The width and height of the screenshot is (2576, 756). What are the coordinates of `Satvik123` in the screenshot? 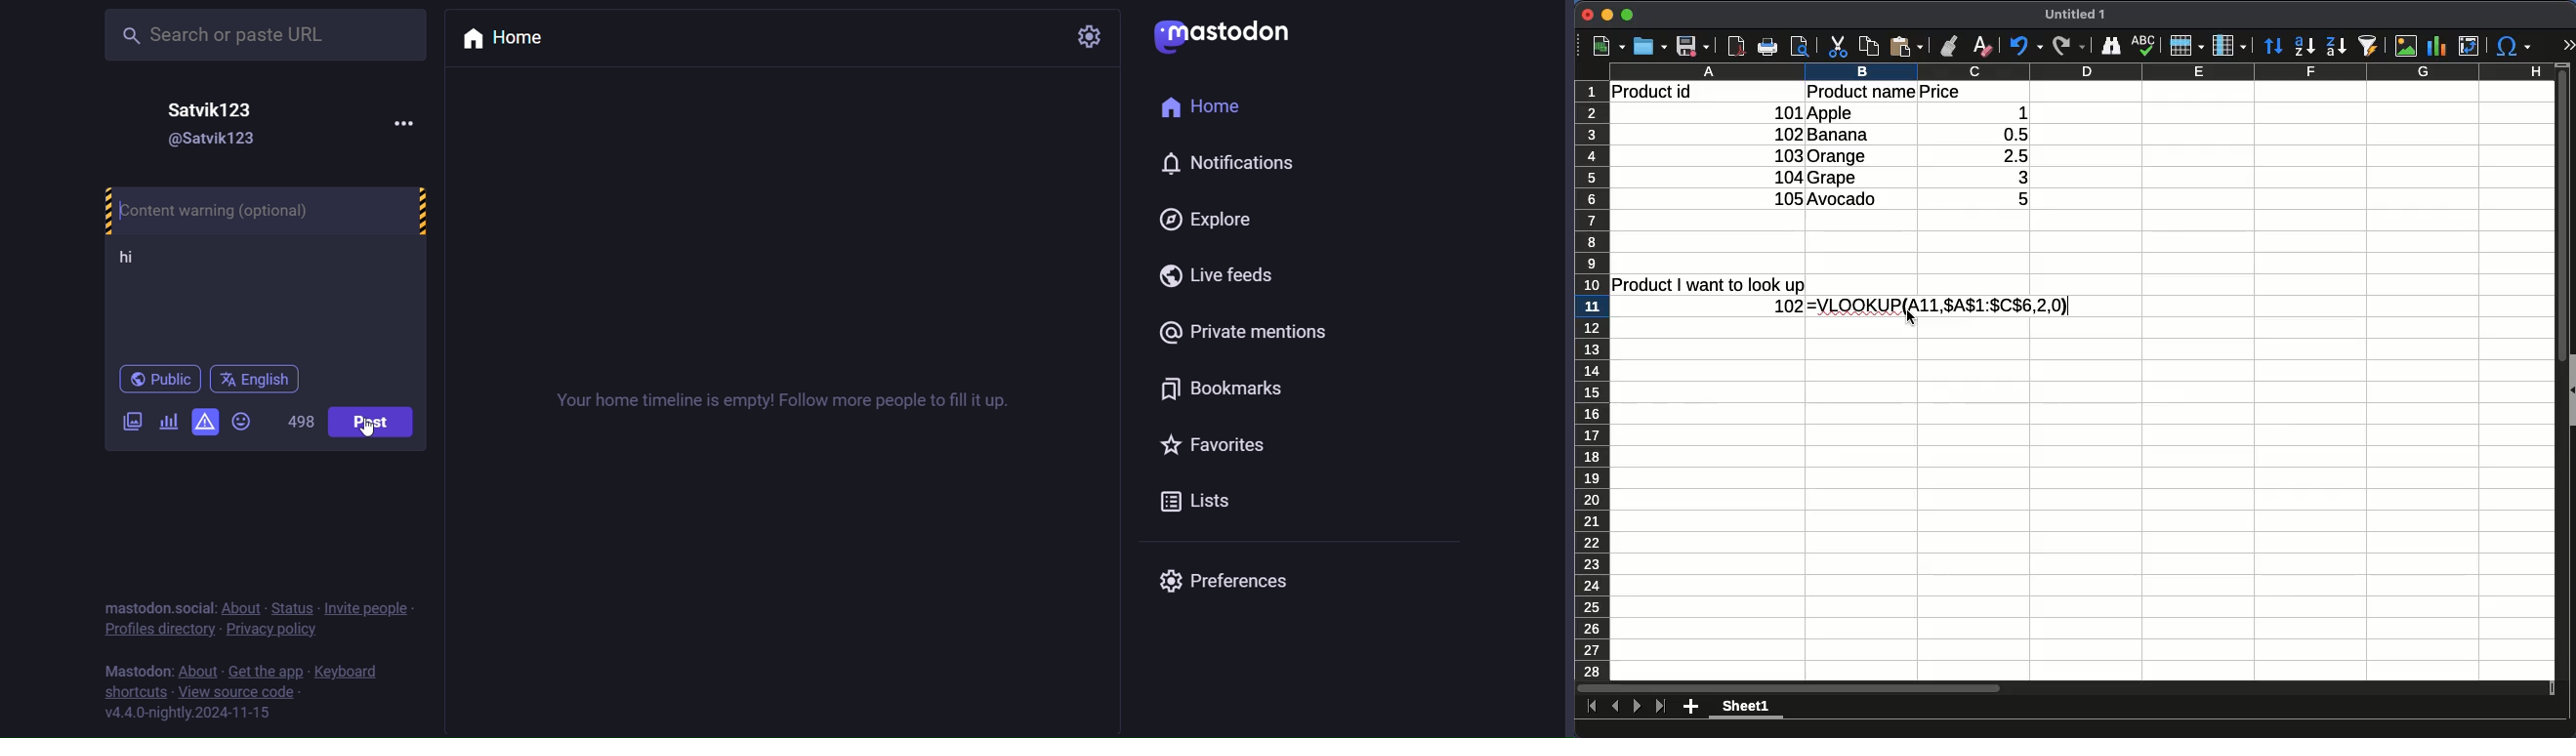 It's located at (217, 107).